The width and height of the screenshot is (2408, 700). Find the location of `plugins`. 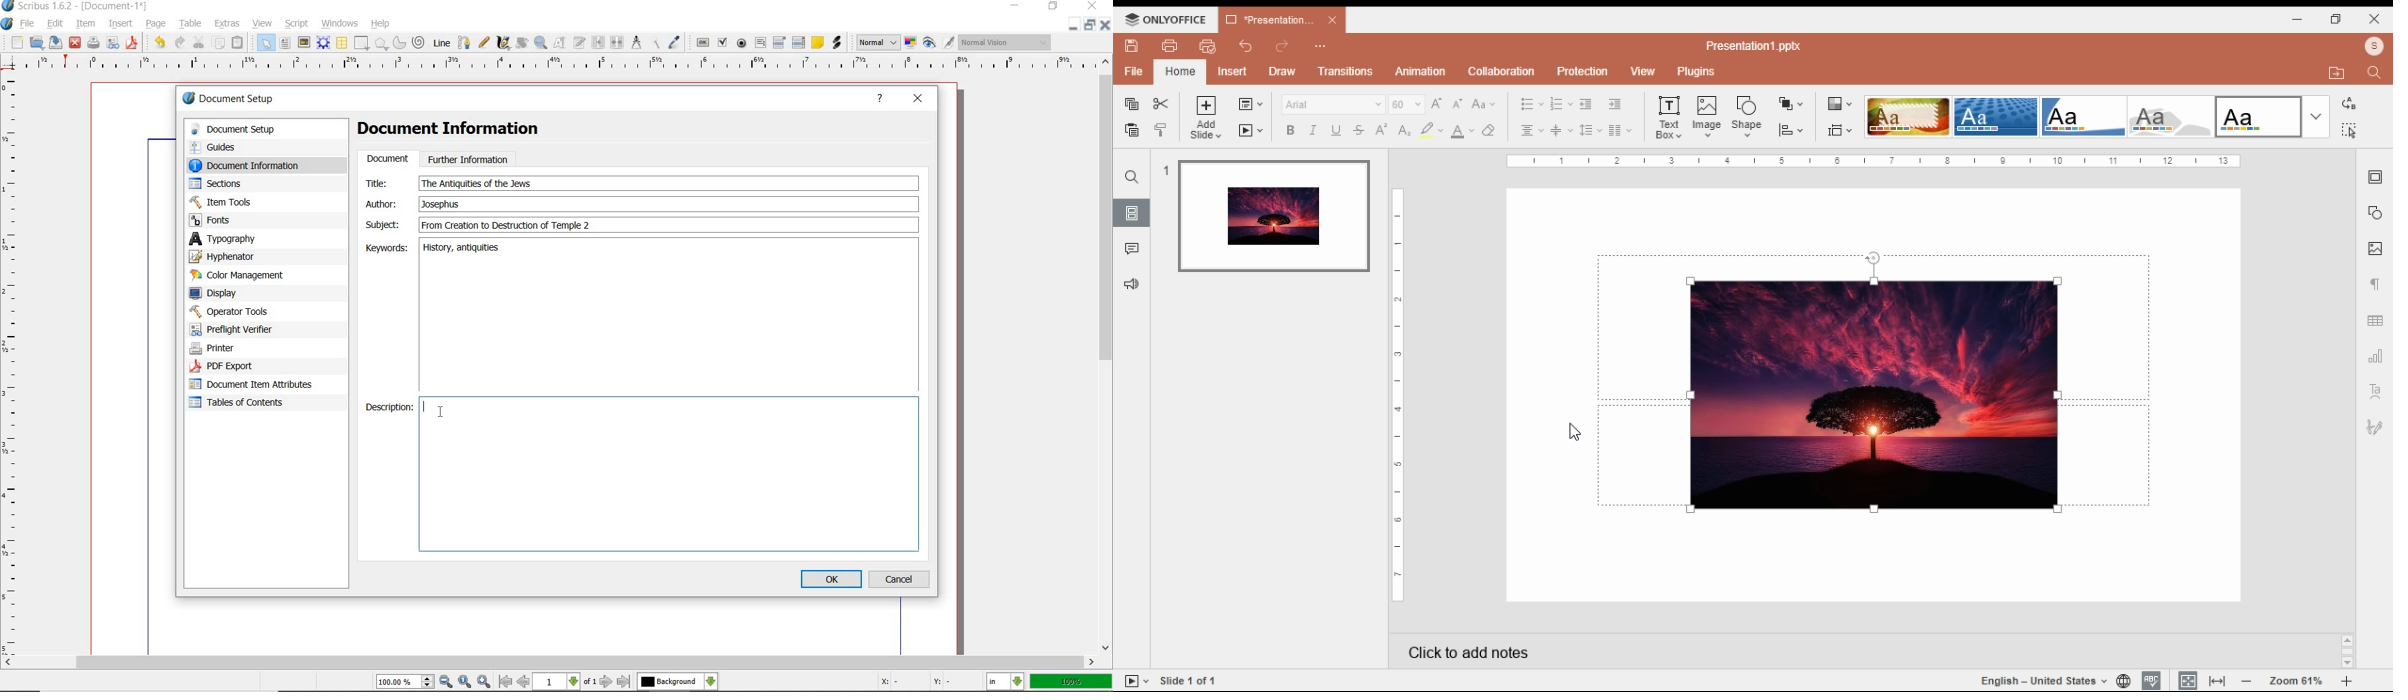

plugins is located at coordinates (1697, 72).